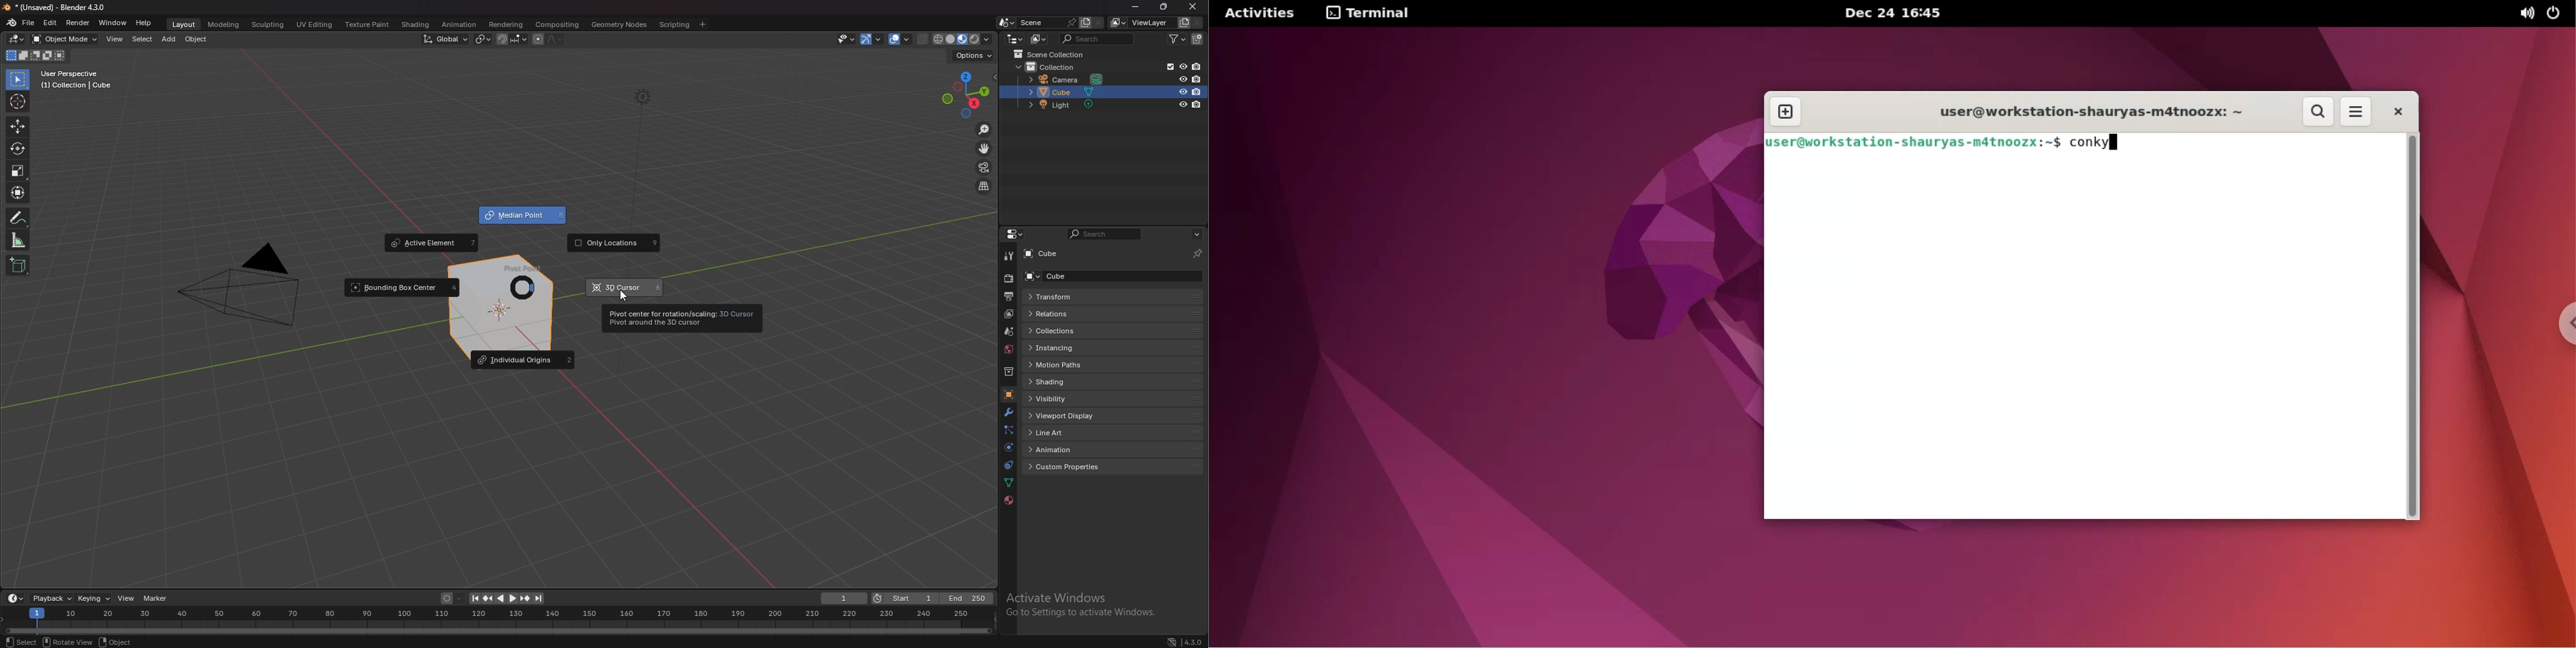  I want to click on modifier, so click(1008, 411).